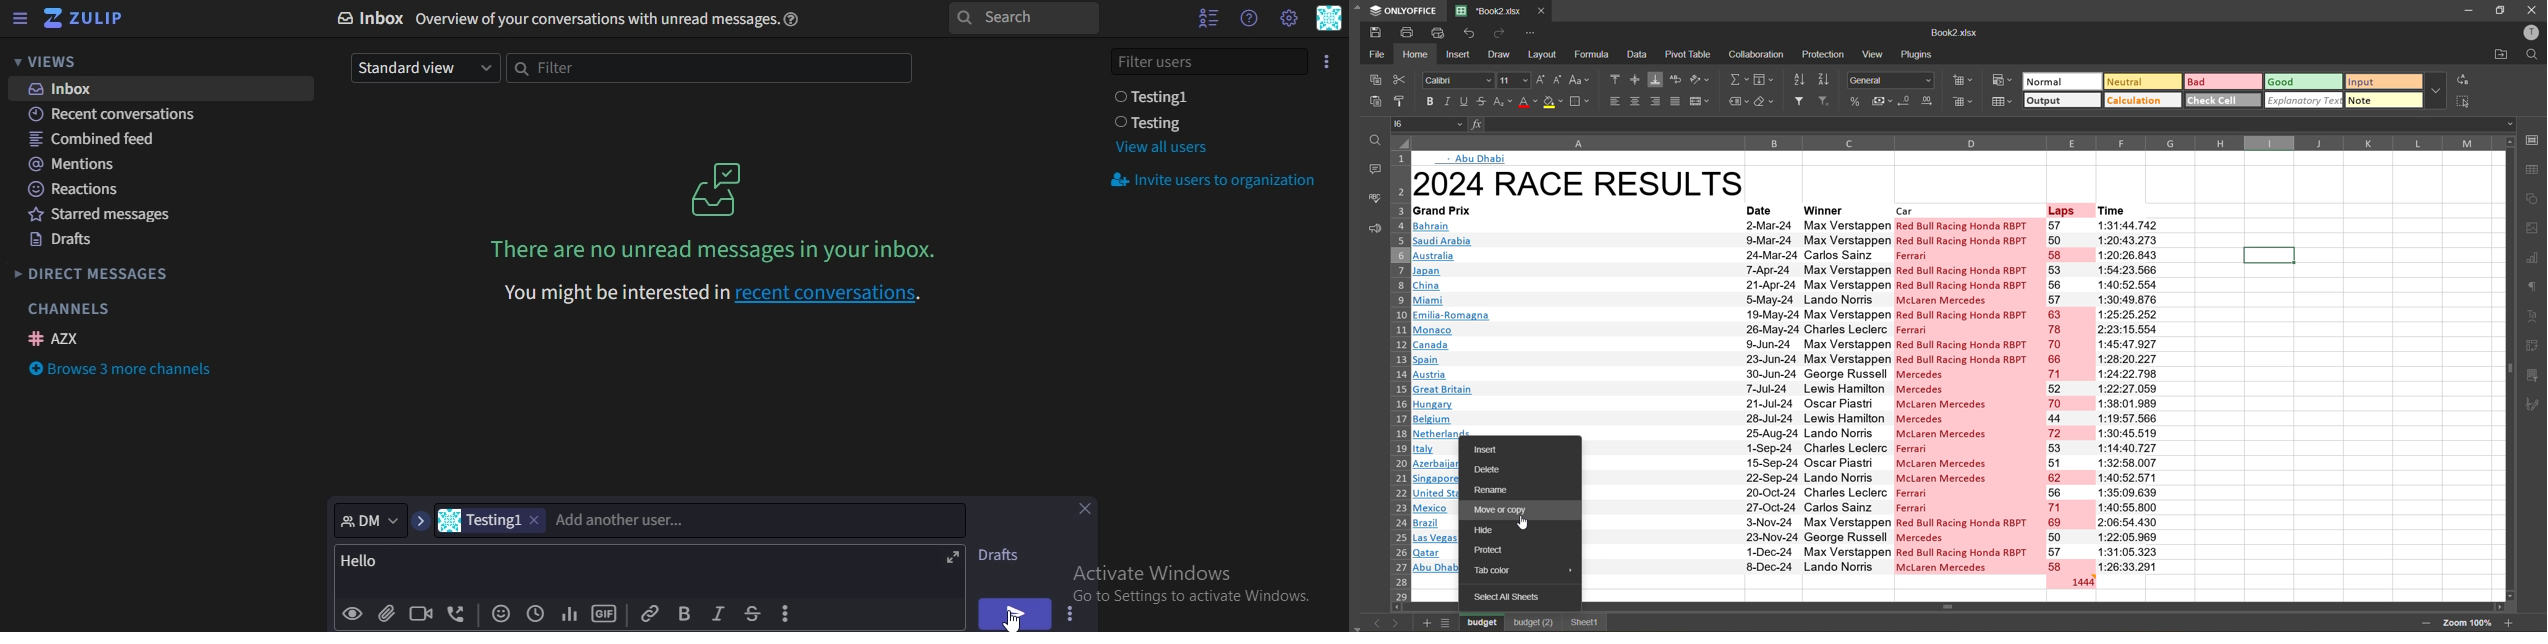 This screenshot has height=644, width=2548. Describe the element at coordinates (718, 249) in the screenshot. I see `There are no unread messages in your inbox.` at that location.